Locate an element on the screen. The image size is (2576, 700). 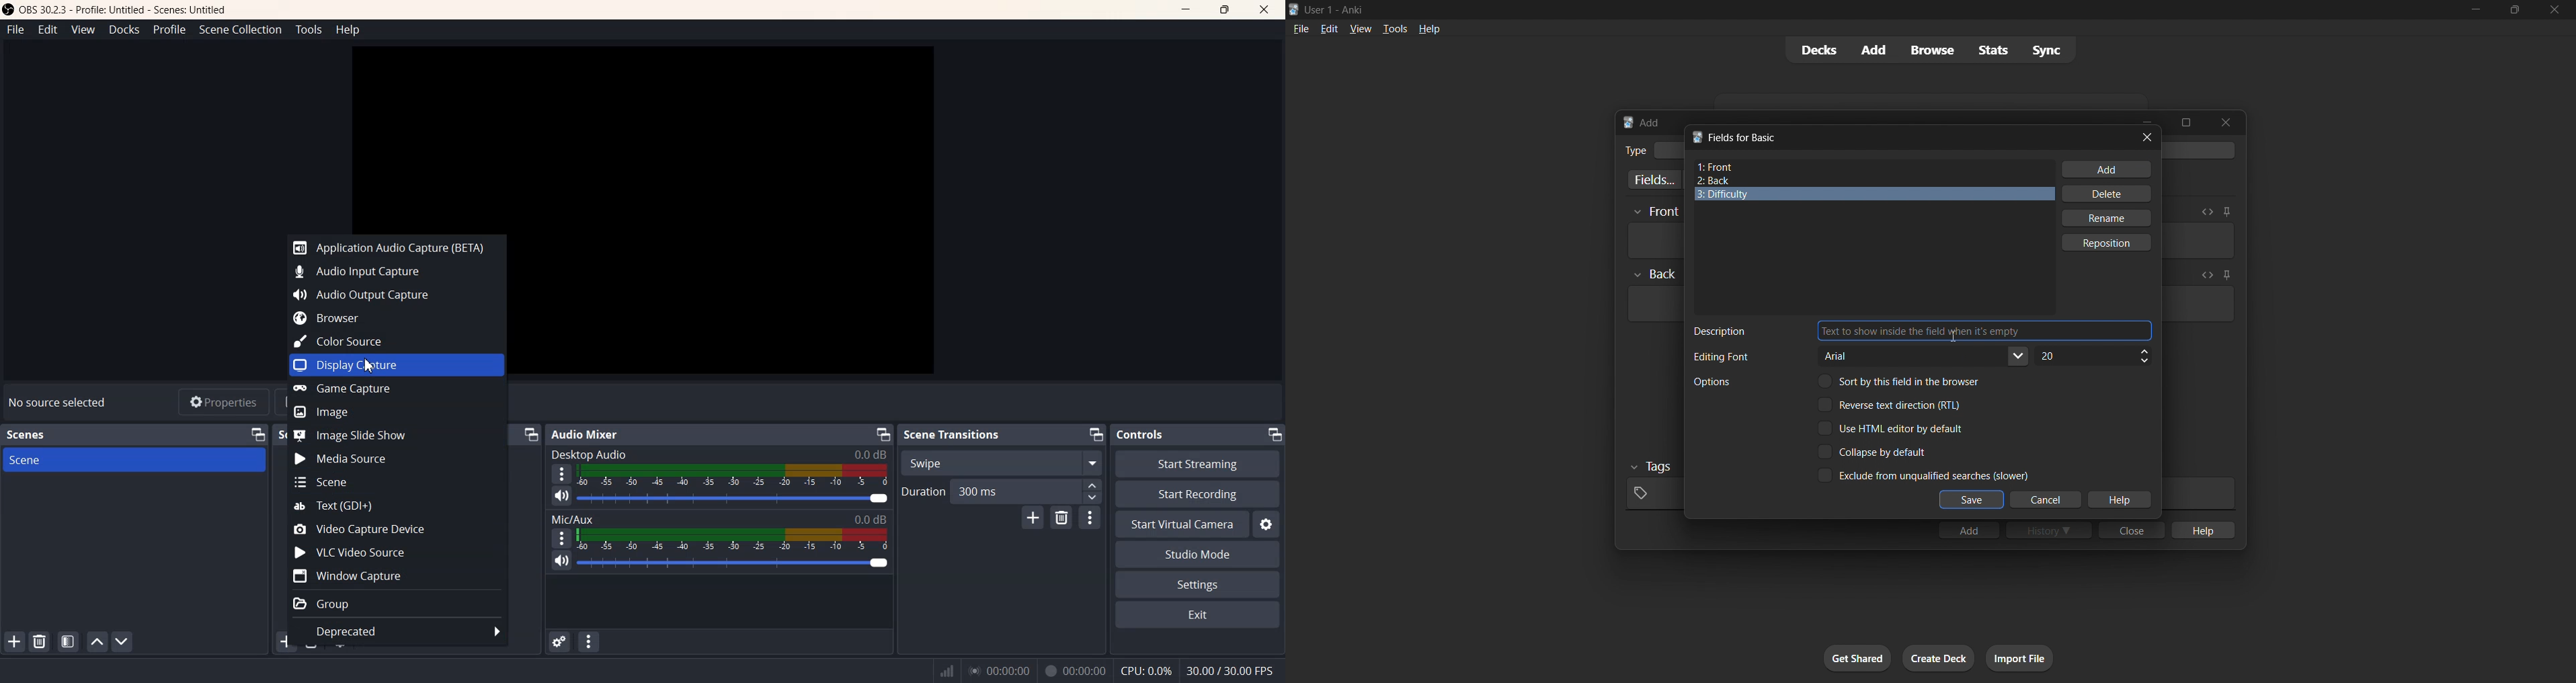
Move Scene Down is located at coordinates (122, 641).